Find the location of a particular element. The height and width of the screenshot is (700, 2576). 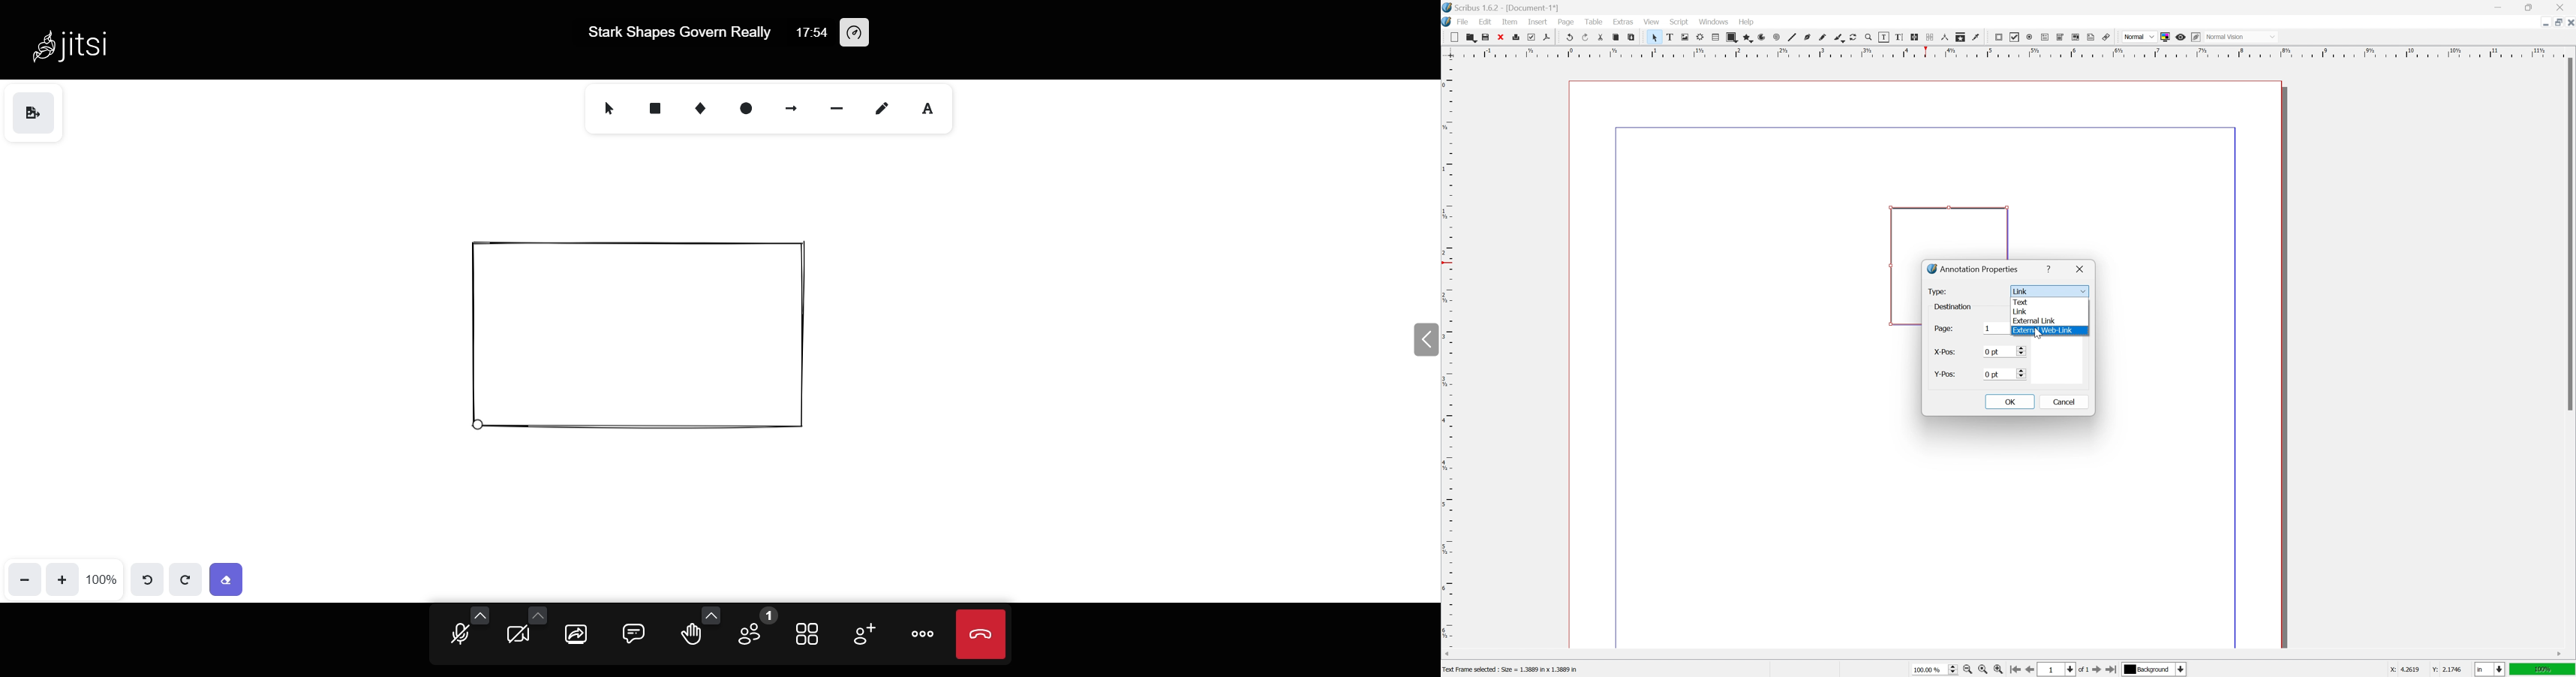

camera is located at coordinates (519, 637).